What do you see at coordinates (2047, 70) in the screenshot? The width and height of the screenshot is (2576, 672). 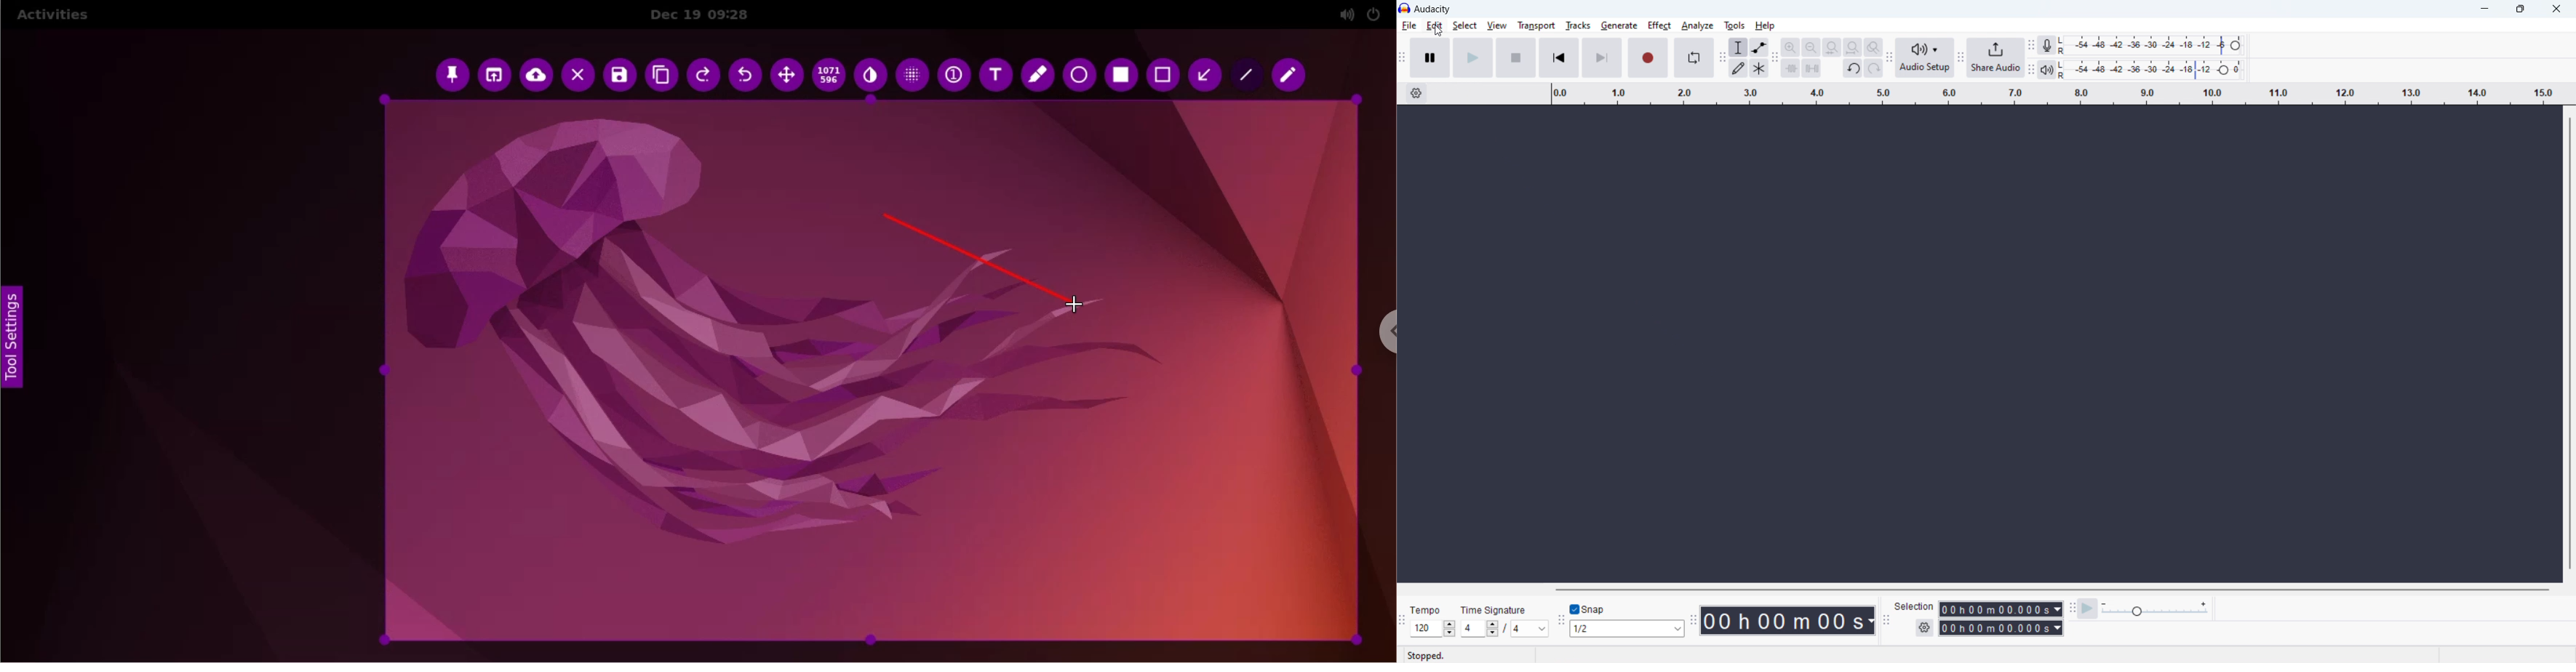 I see `playback meter` at bounding box center [2047, 70].